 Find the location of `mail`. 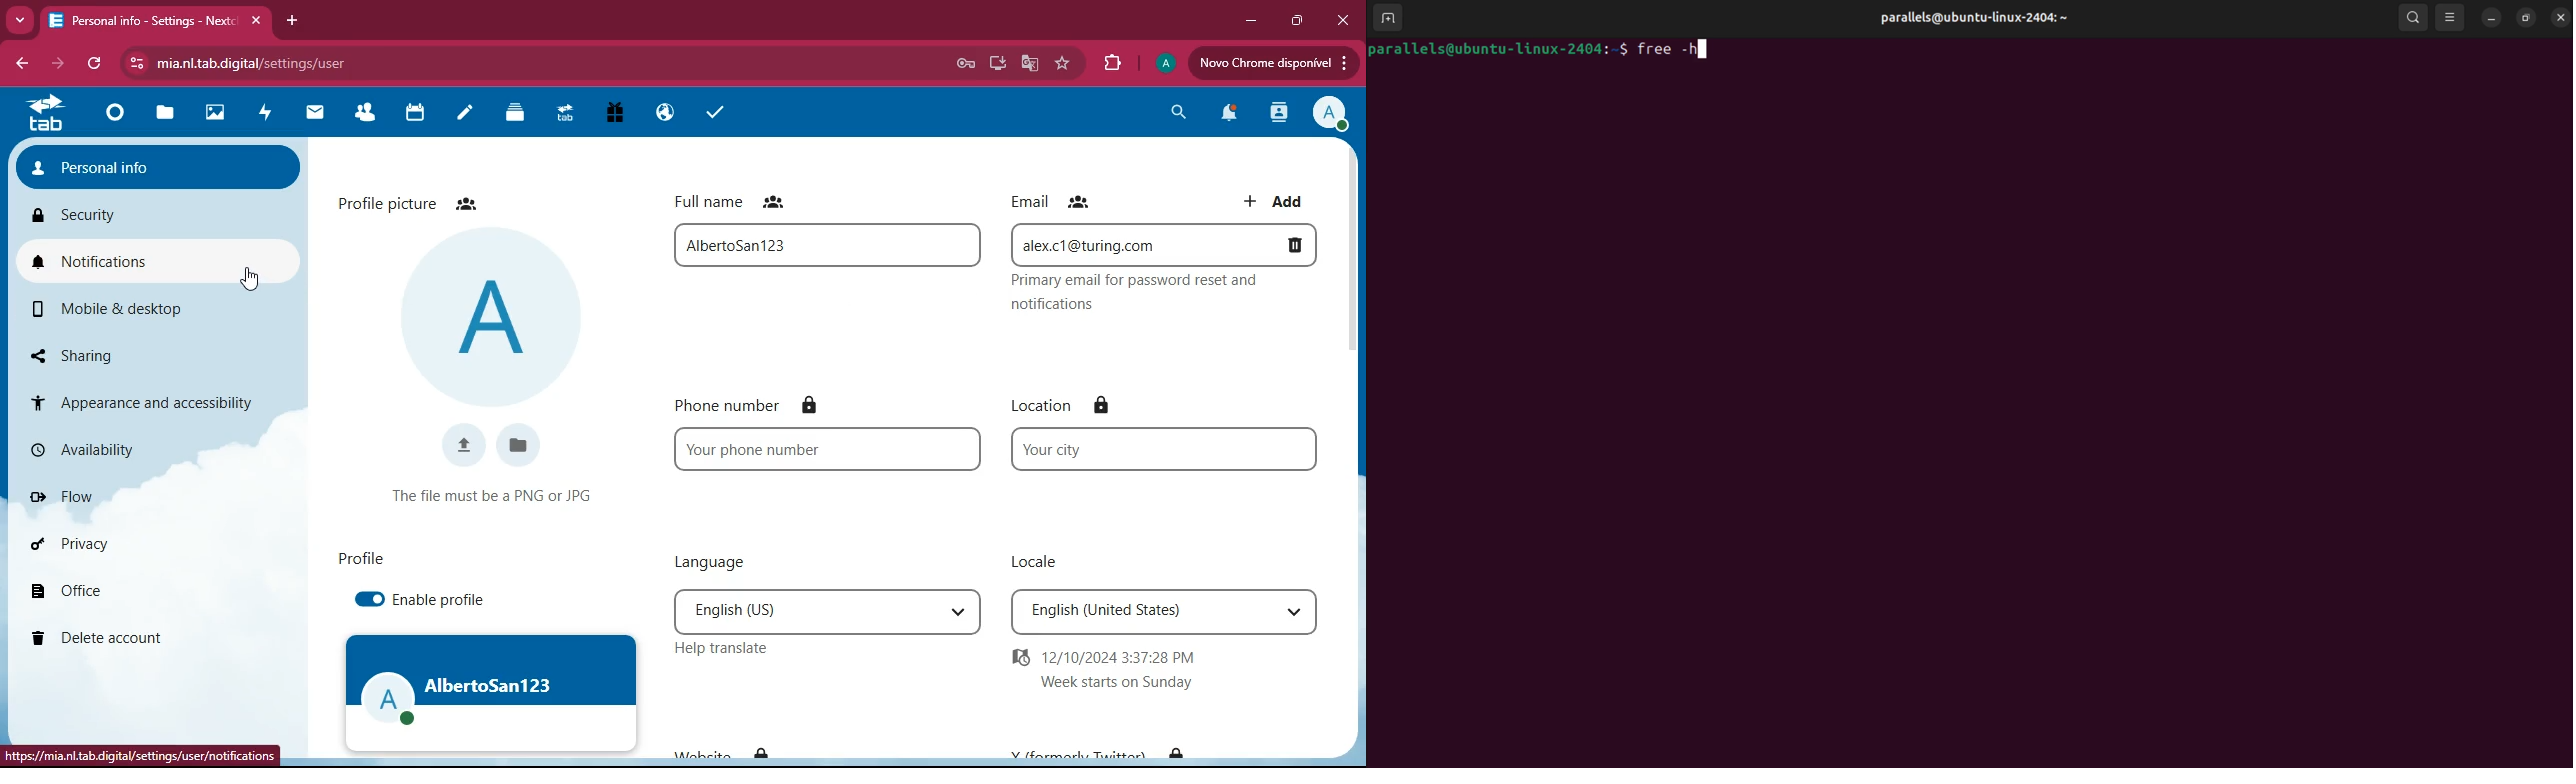

mail is located at coordinates (311, 115).